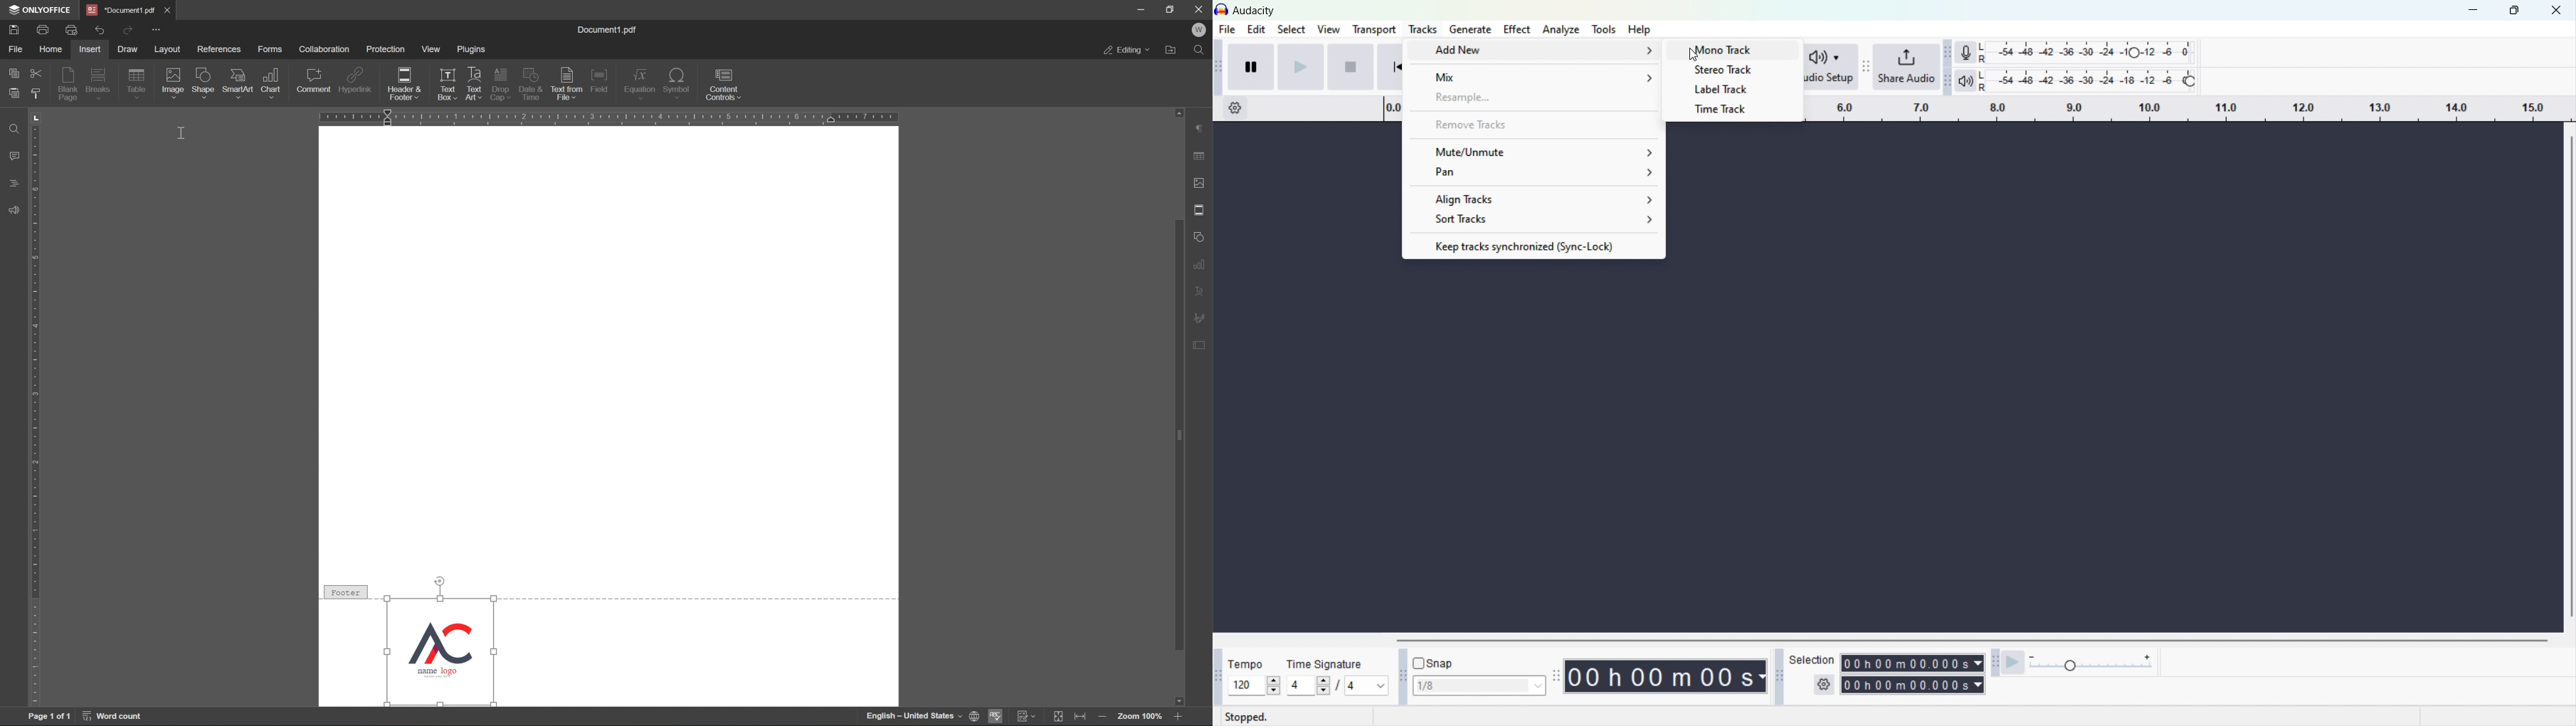 Image resolution: width=2576 pixels, height=728 pixels. I want to click on Resemble, so click(1535, 100).